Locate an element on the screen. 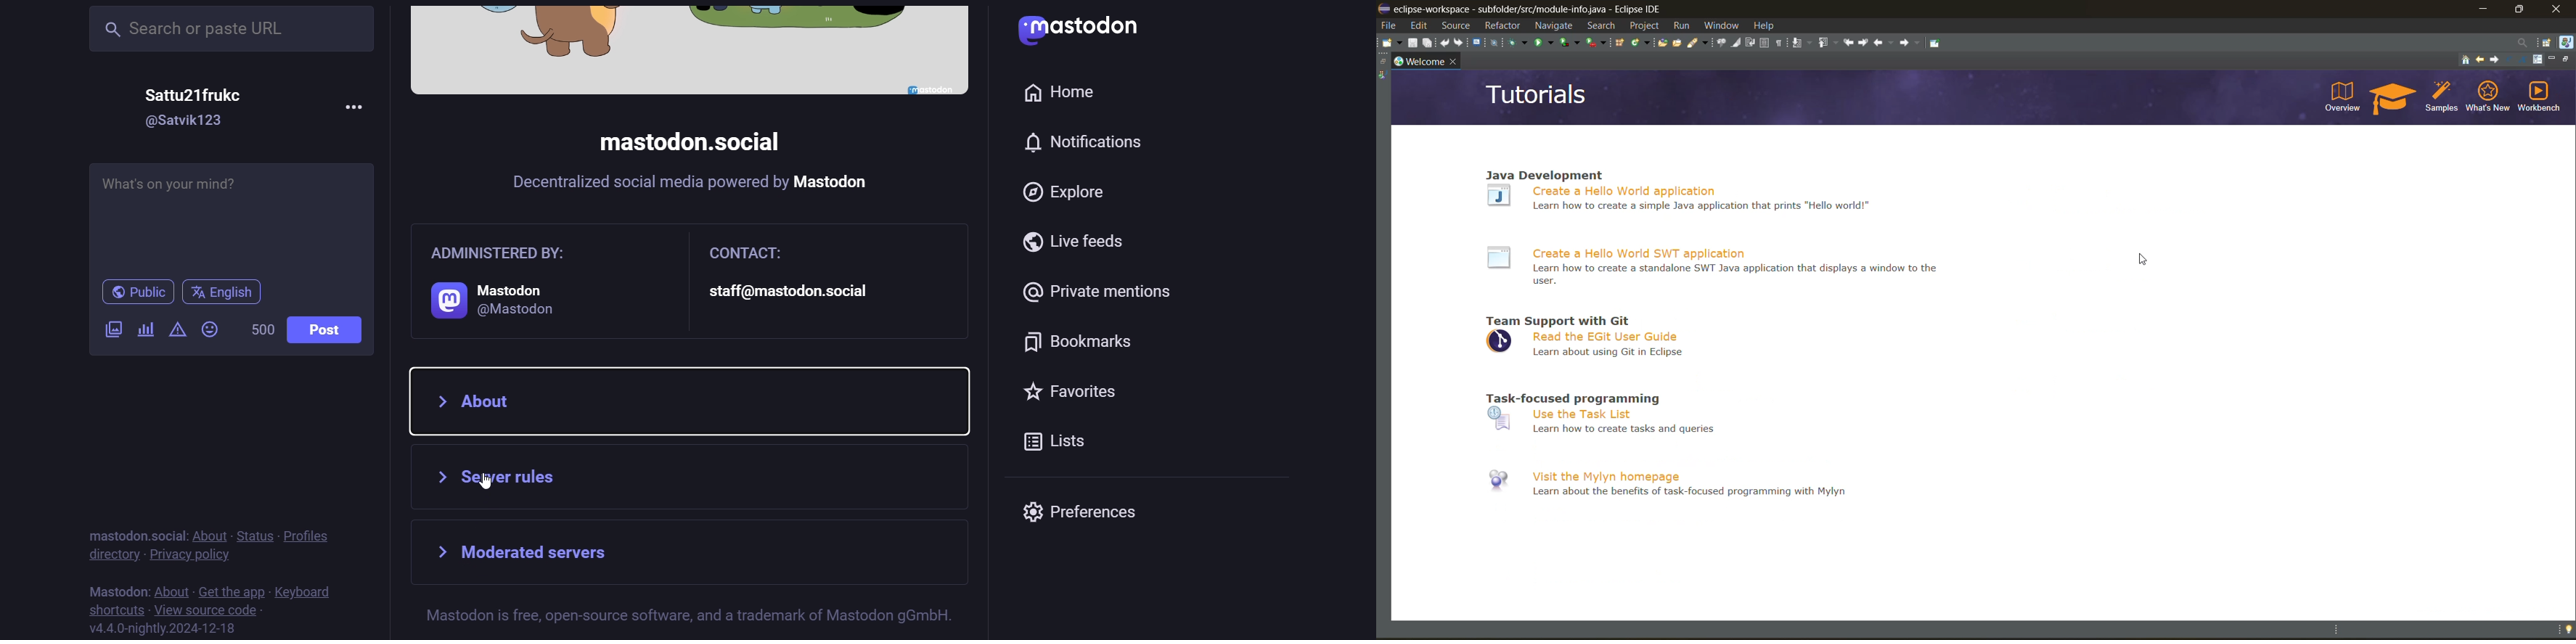  open perspective is located at coordinates (2548, 42).